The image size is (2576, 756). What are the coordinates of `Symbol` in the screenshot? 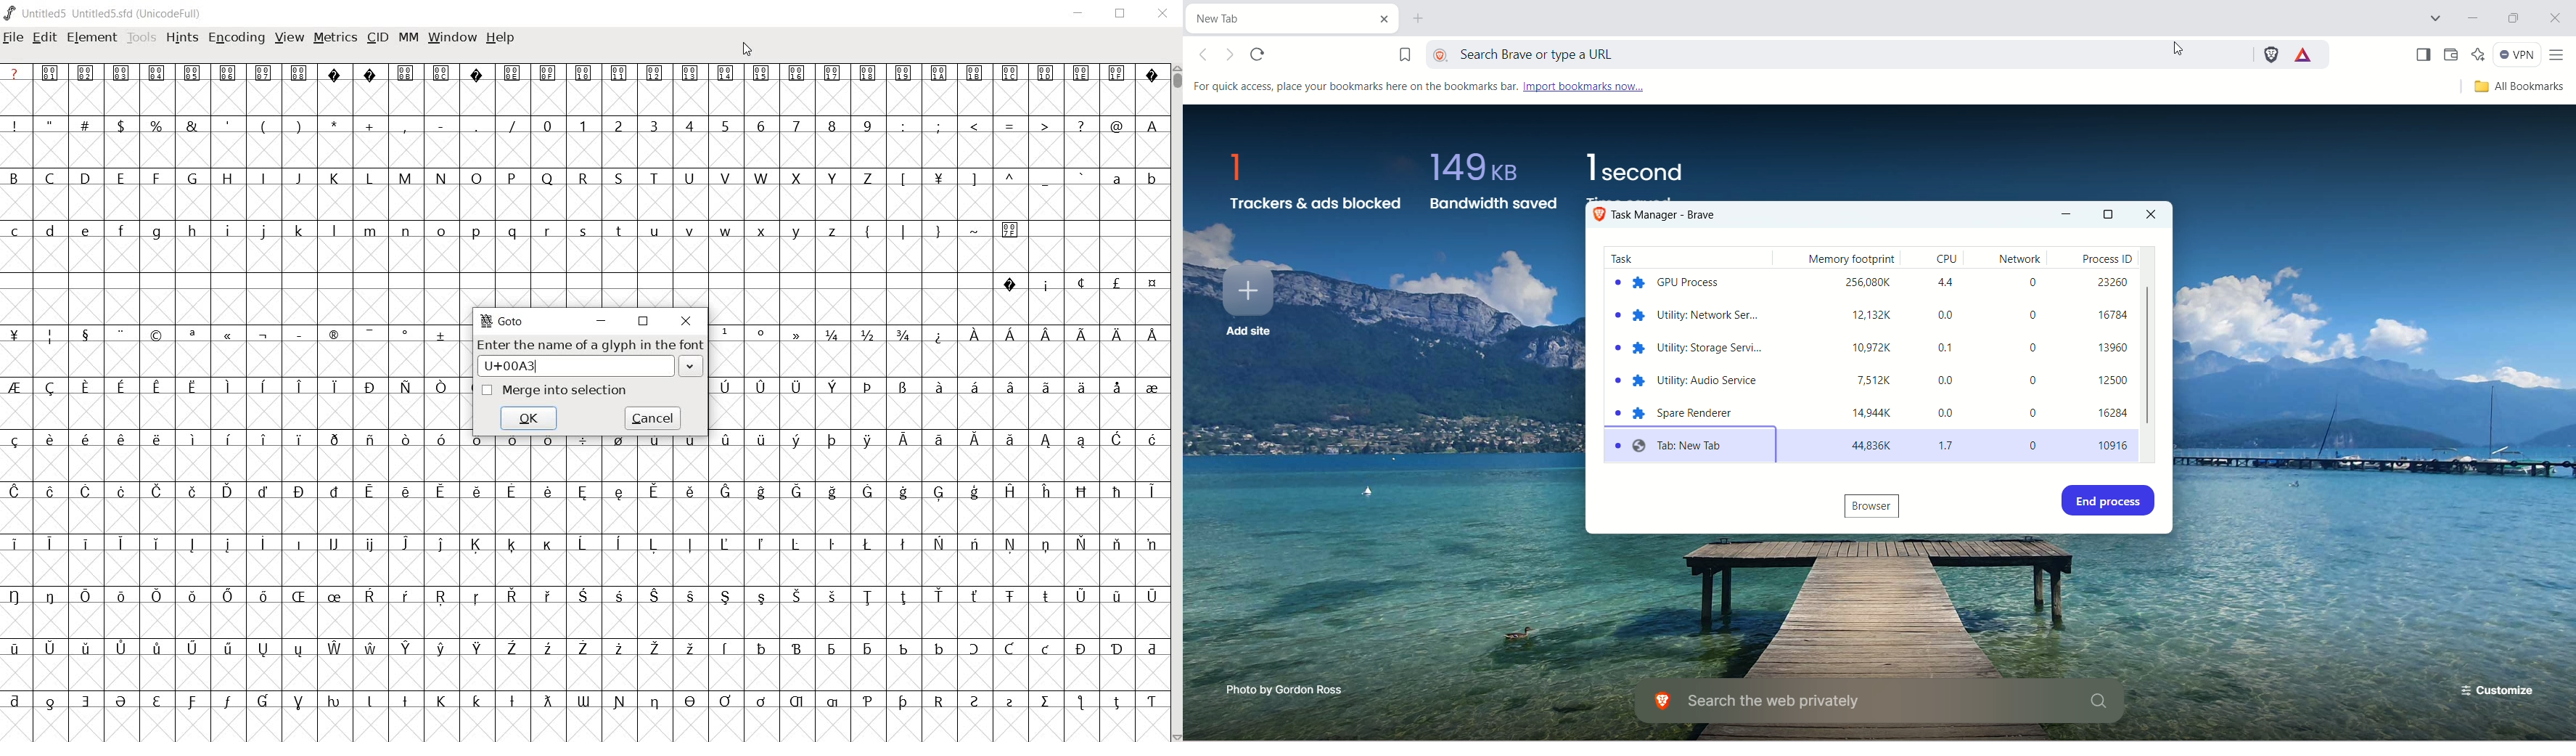 It's located at (1046, 388).